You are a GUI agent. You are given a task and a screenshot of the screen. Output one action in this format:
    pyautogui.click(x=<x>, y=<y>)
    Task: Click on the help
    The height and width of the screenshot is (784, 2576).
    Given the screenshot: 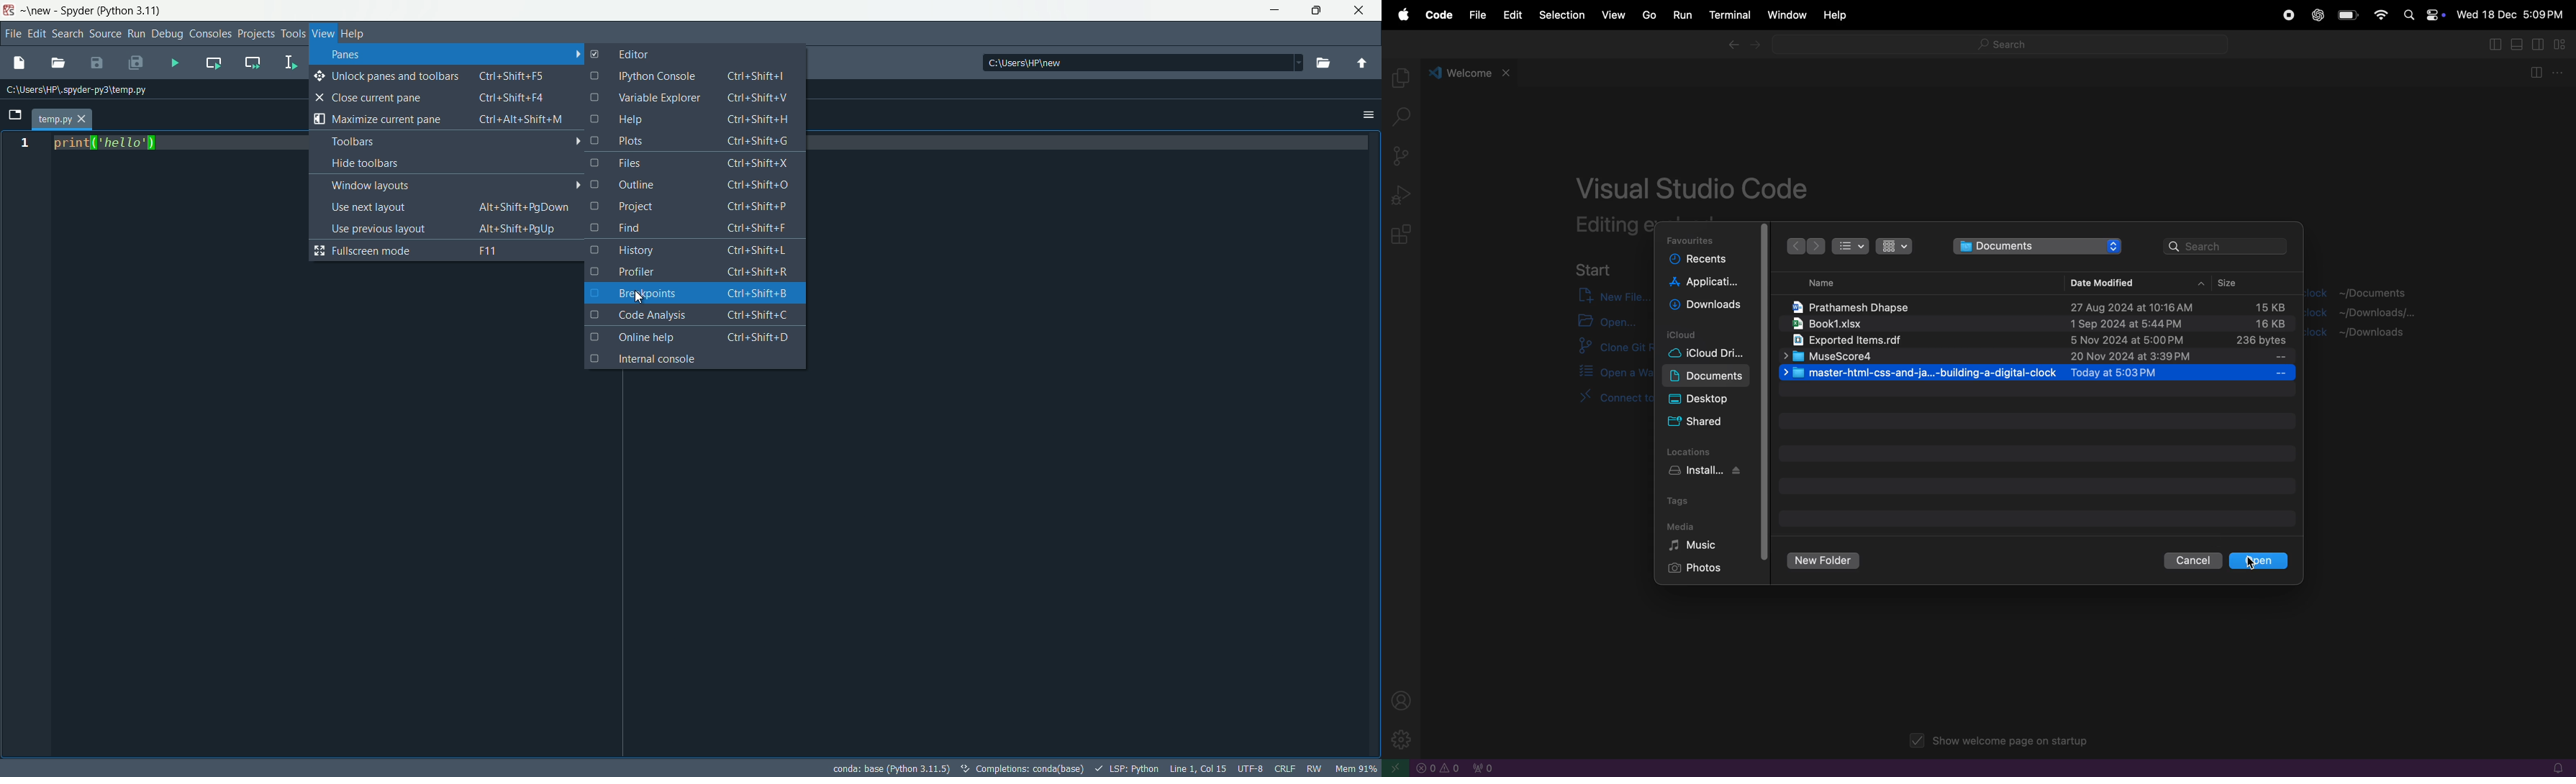 What is the action you would take?
    pyautogui.click(x=1836, y=16)
    